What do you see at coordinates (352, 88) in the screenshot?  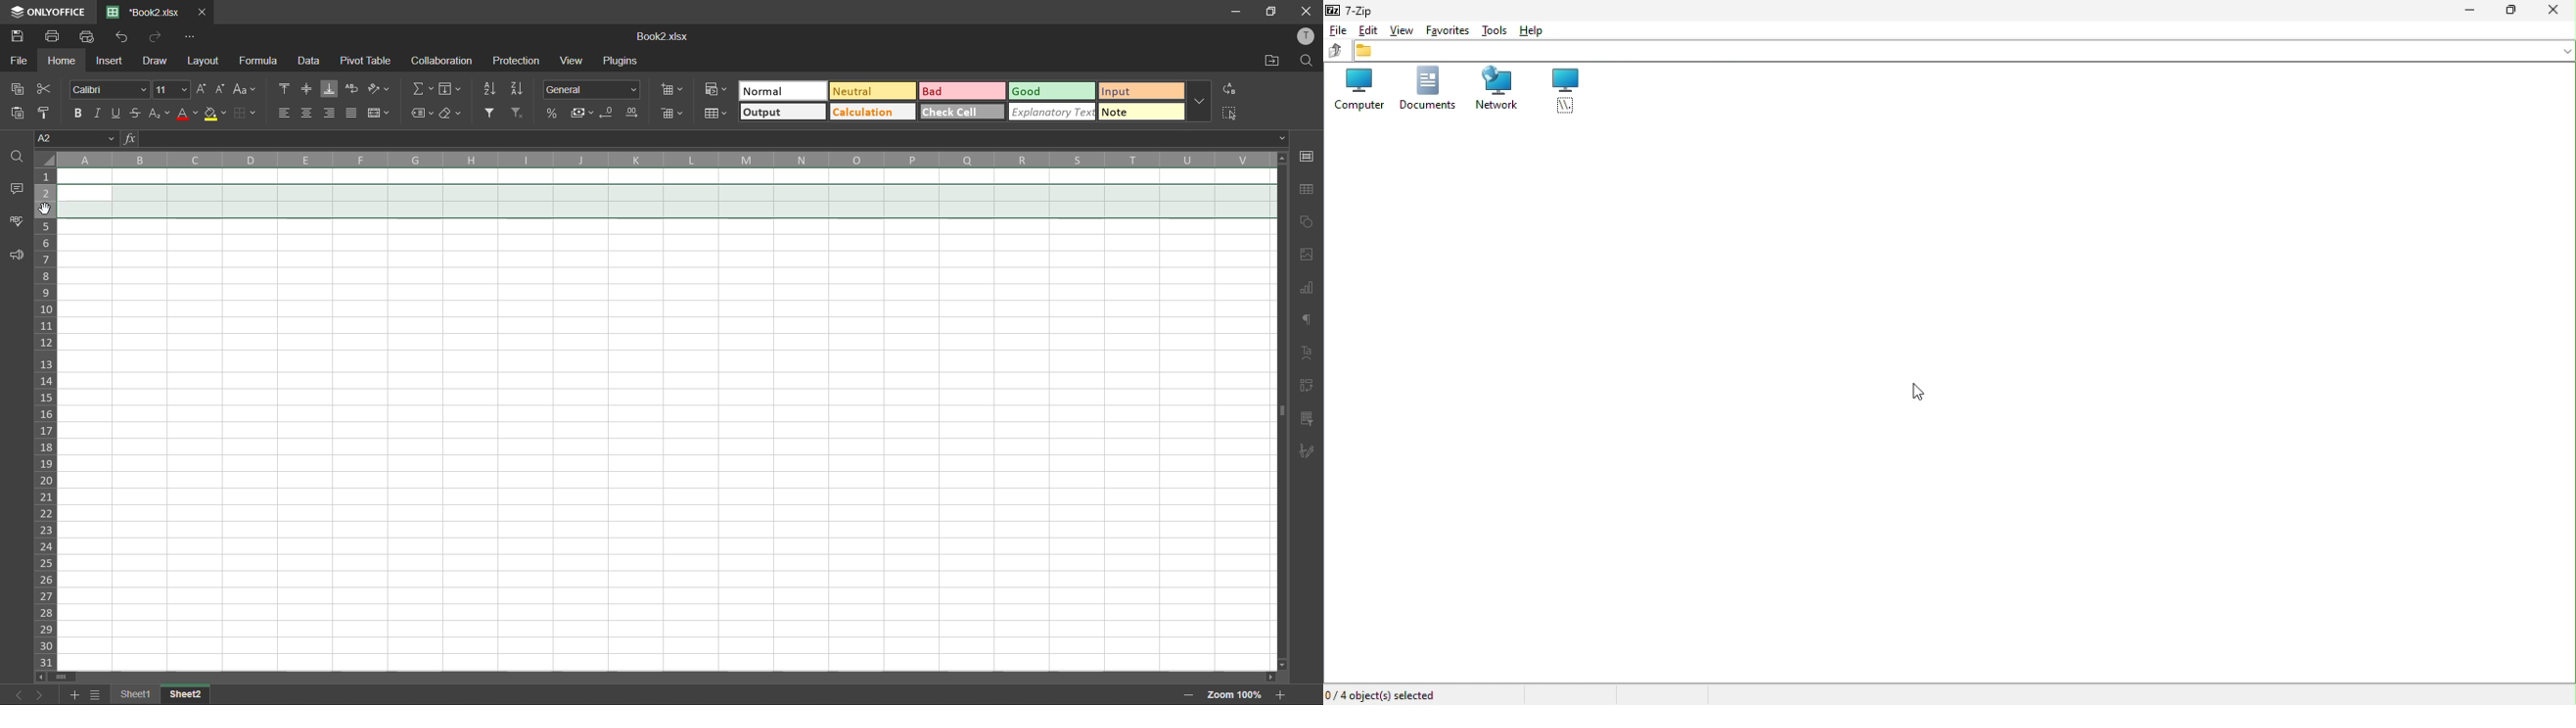 I see `wrap text` at bounding box center [352, 88].